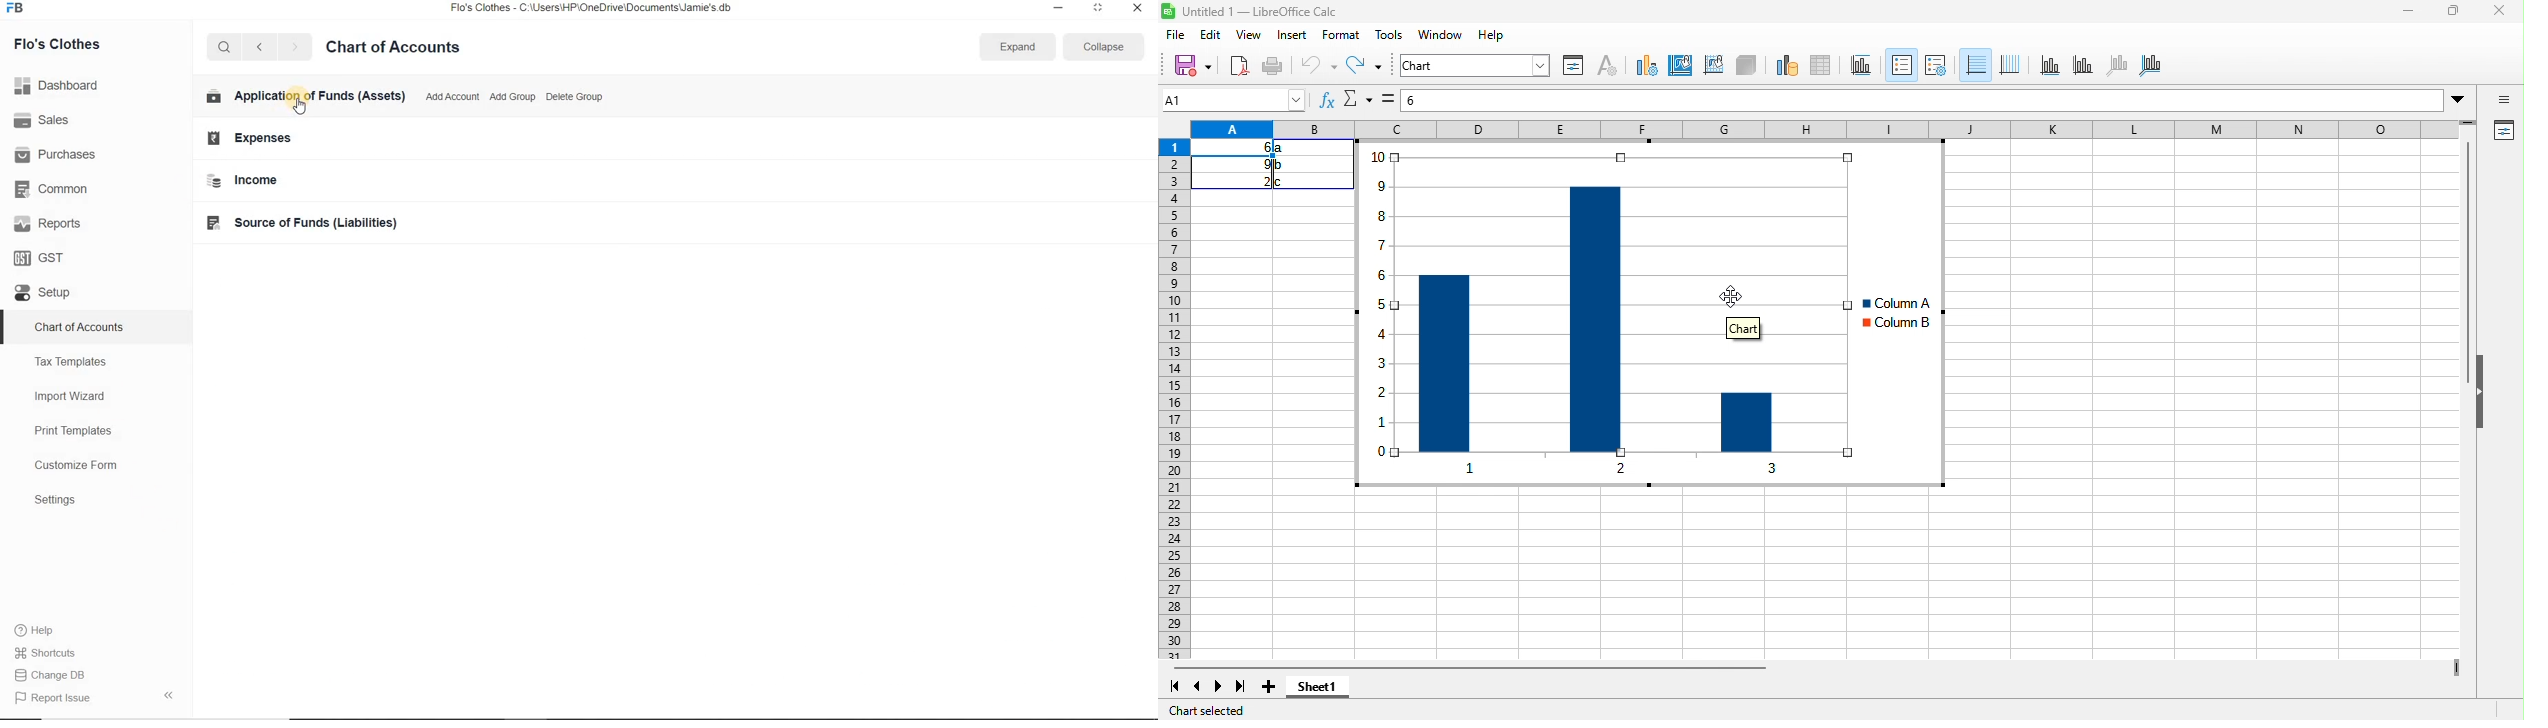 This screenshot has height=728, width=2548. What do you see at coordinates (92, 328) in the screenshot?
I see `chart of Accounts` at bounding box center [92, 328].